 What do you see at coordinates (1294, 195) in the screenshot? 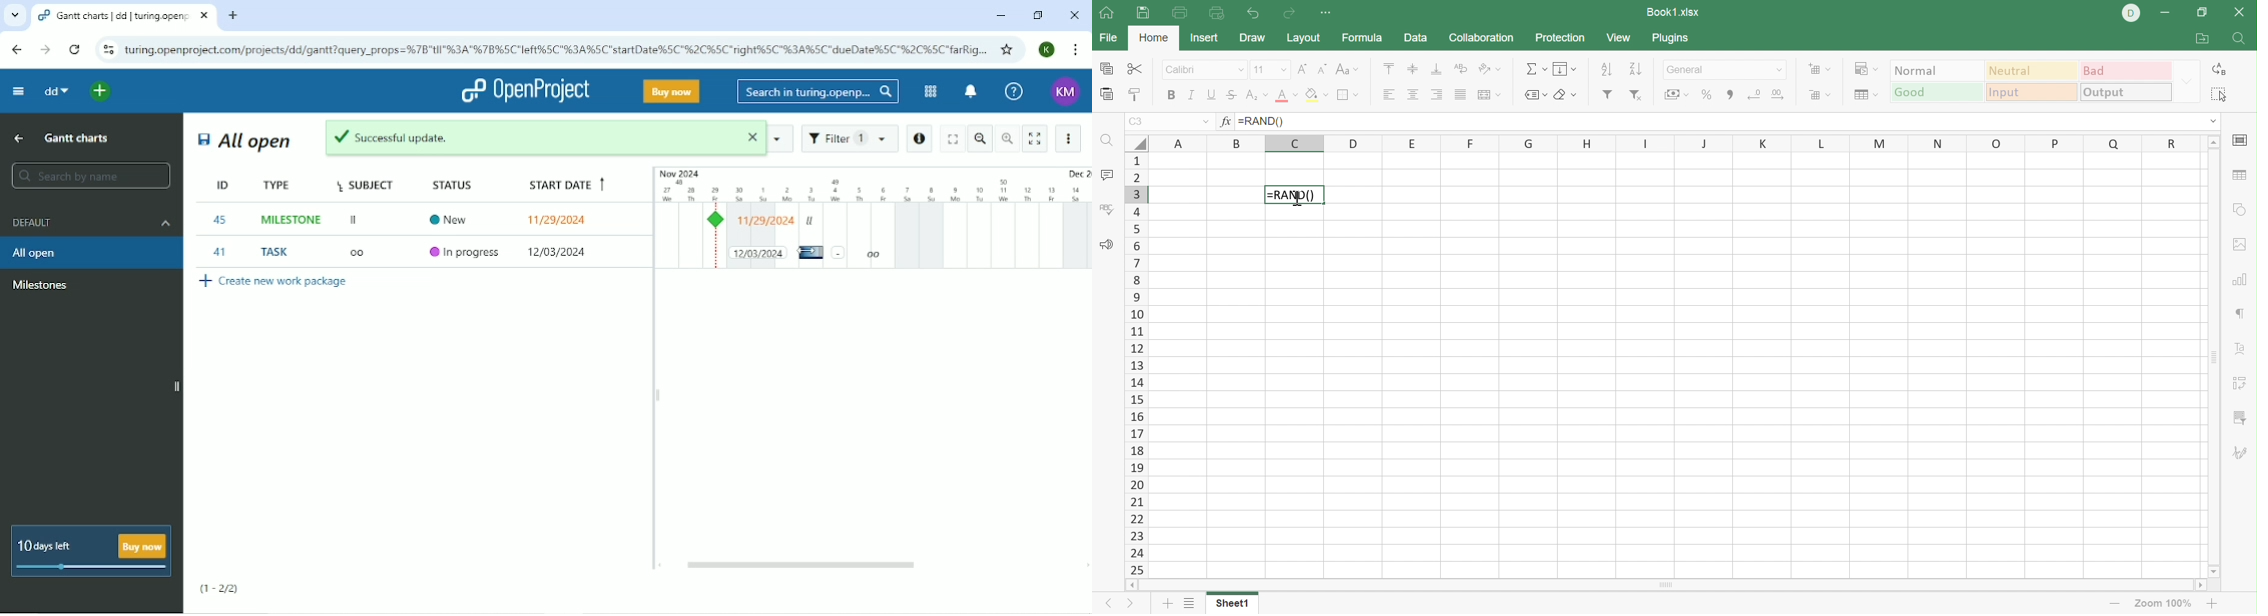
I see `=RAND()` at bounding box center [1294, 195].